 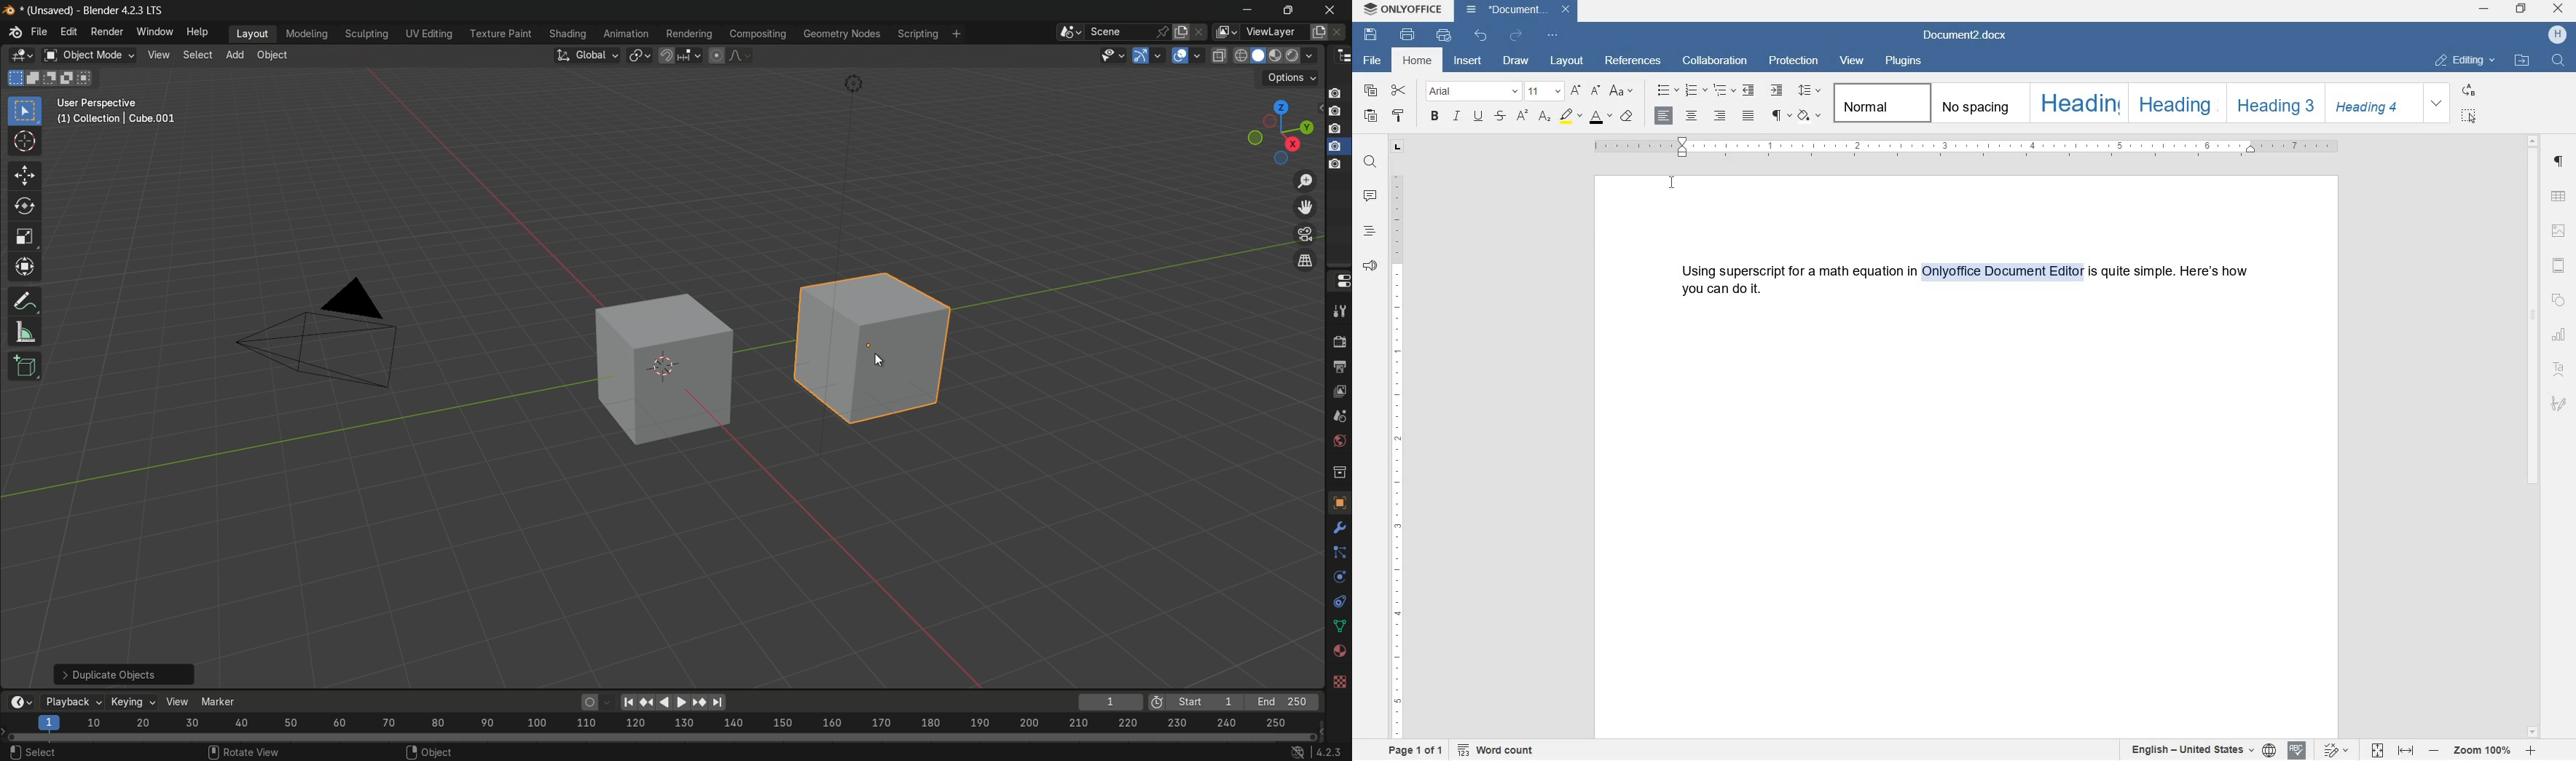 I want to click on view layer, so click(x=1339, y=389).